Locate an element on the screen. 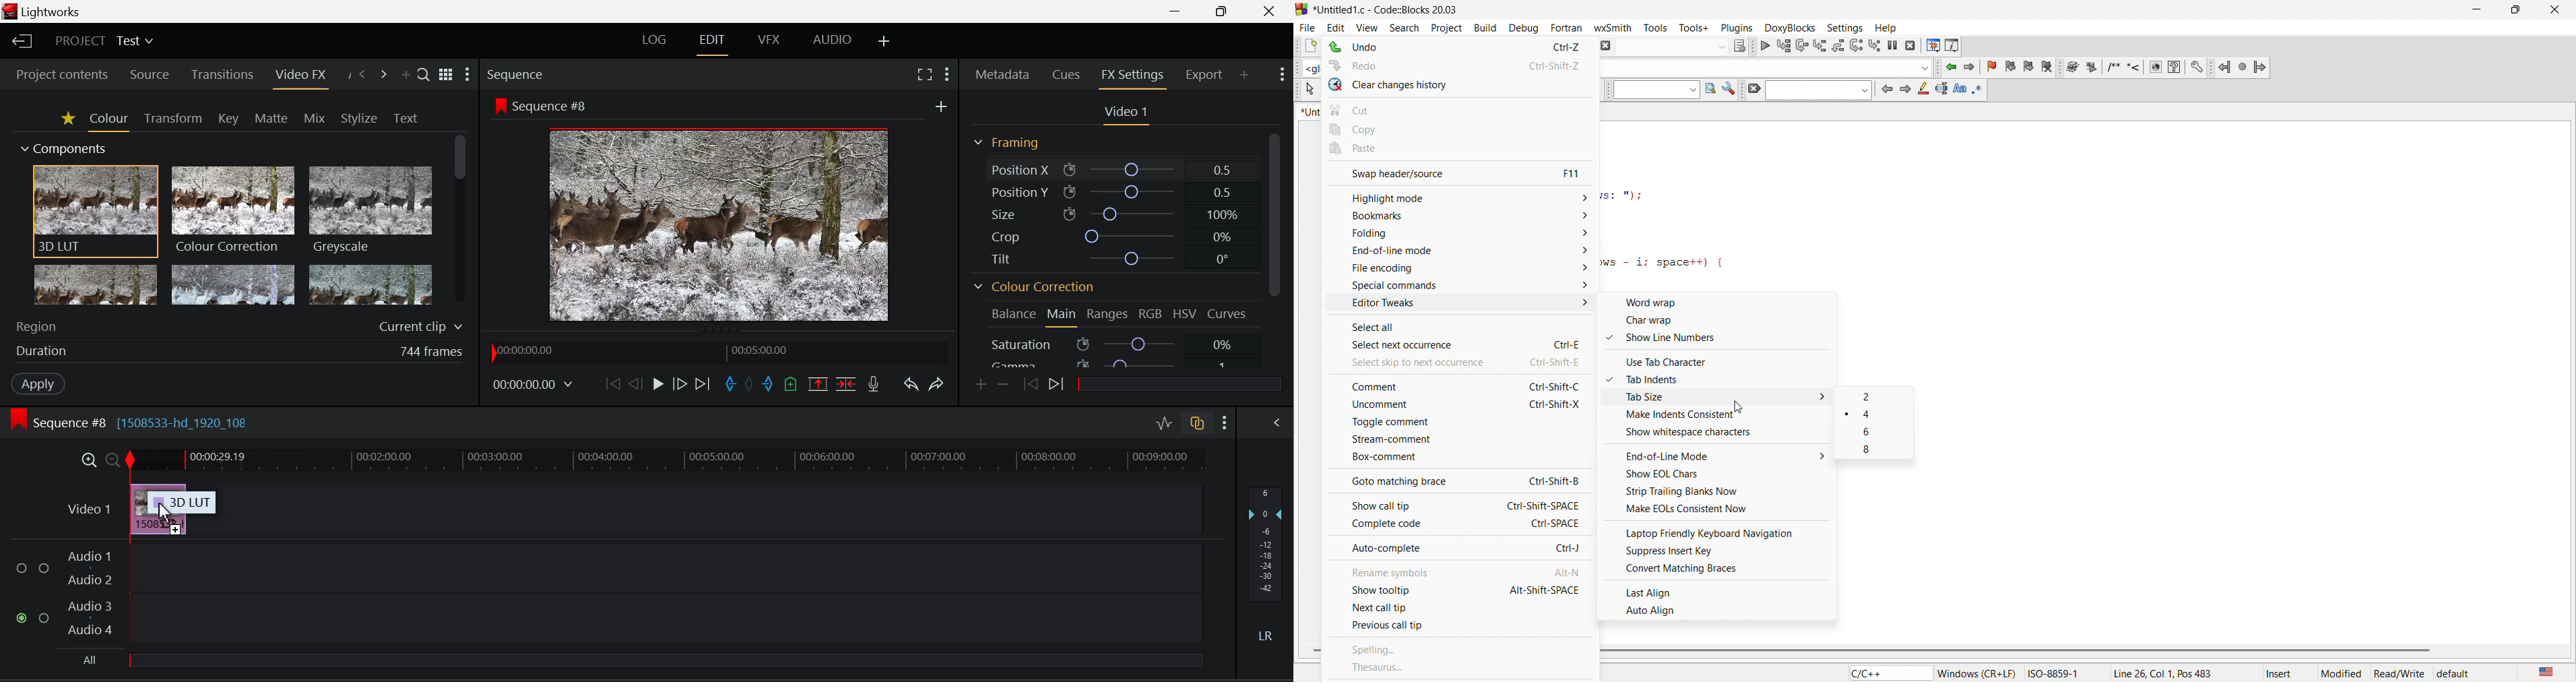 Image resolution: width=2576 pixels, height=700 pixels. Export is located at coordinates (1202, 77).